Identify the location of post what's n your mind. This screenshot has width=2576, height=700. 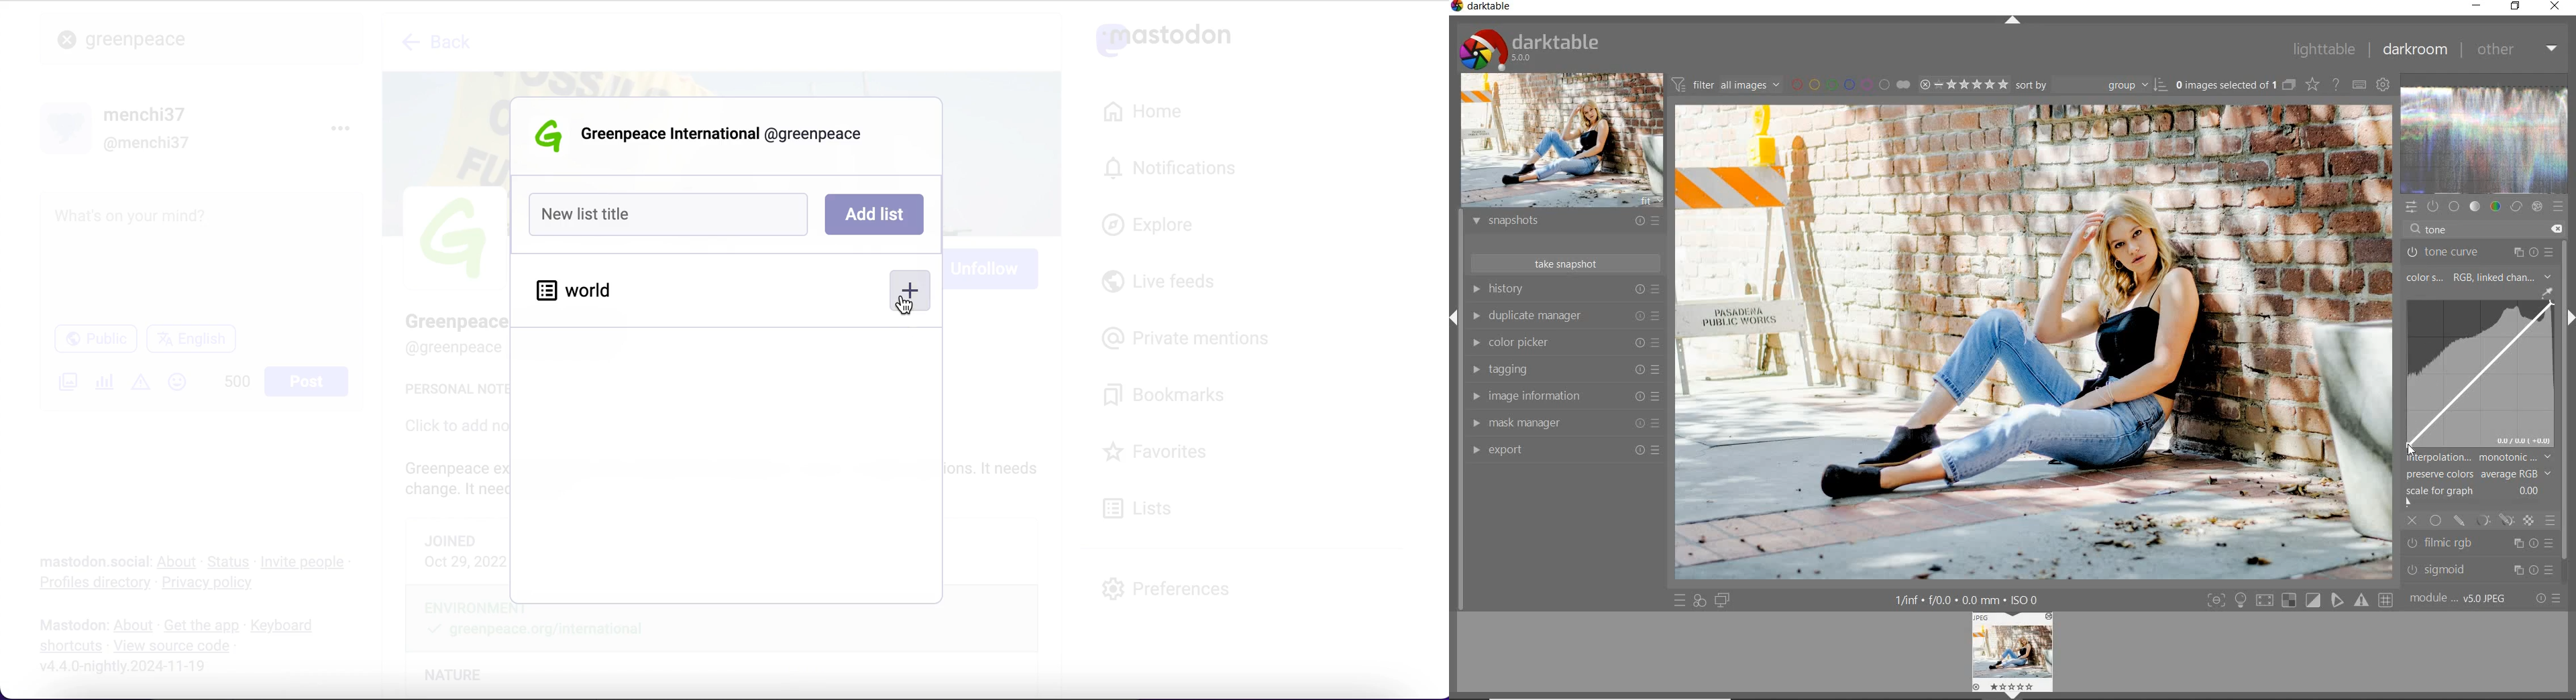
(202, 255).